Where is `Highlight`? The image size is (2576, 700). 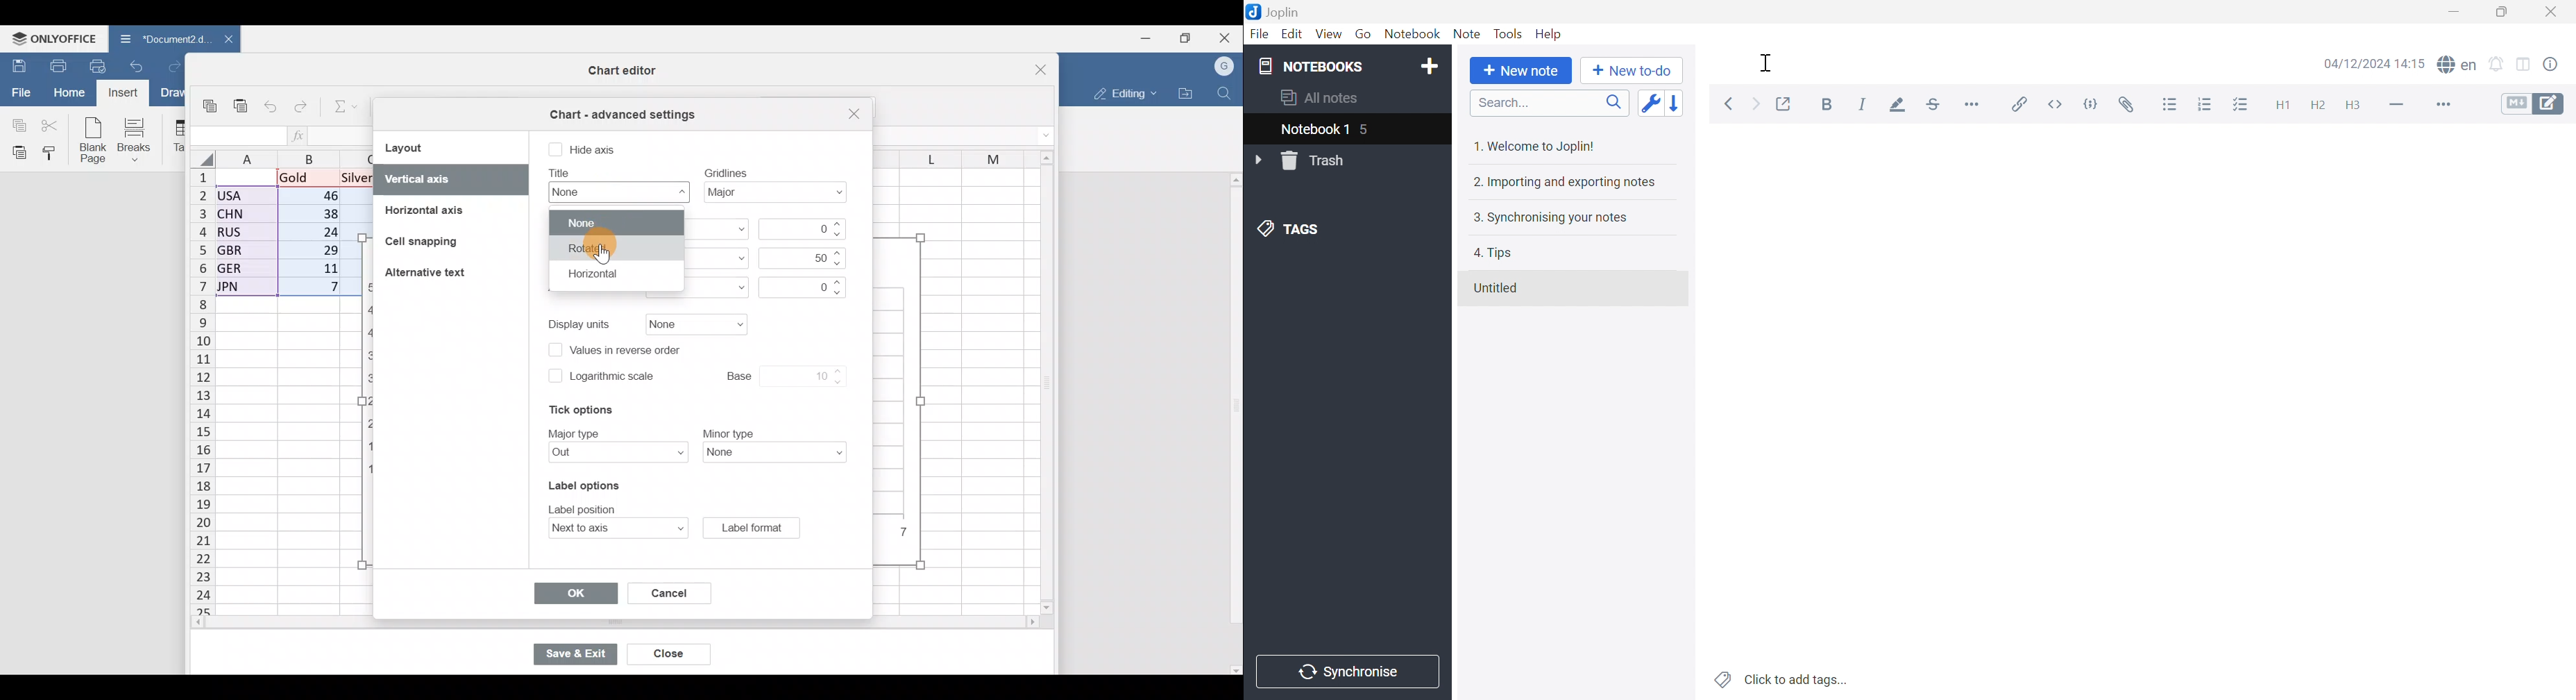
Highlight is located at coordinates (1894, 106).